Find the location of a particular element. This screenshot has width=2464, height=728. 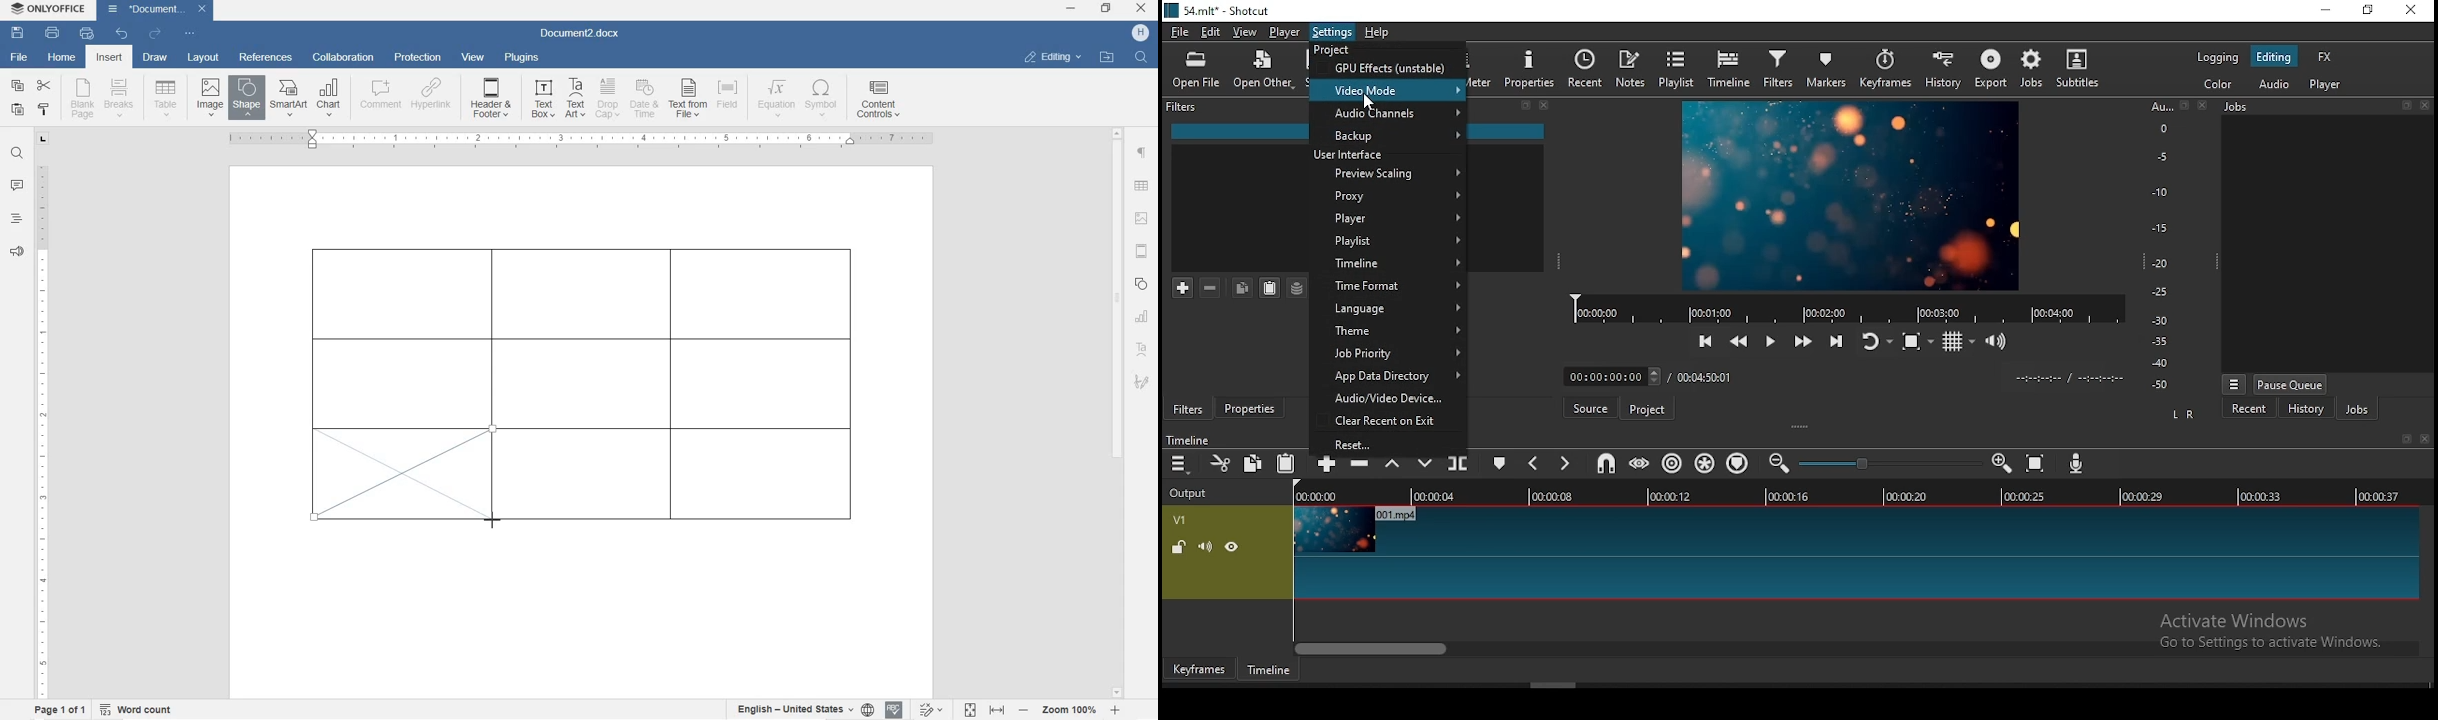

customize quick access toolbar is located at coordinates (189, 33).